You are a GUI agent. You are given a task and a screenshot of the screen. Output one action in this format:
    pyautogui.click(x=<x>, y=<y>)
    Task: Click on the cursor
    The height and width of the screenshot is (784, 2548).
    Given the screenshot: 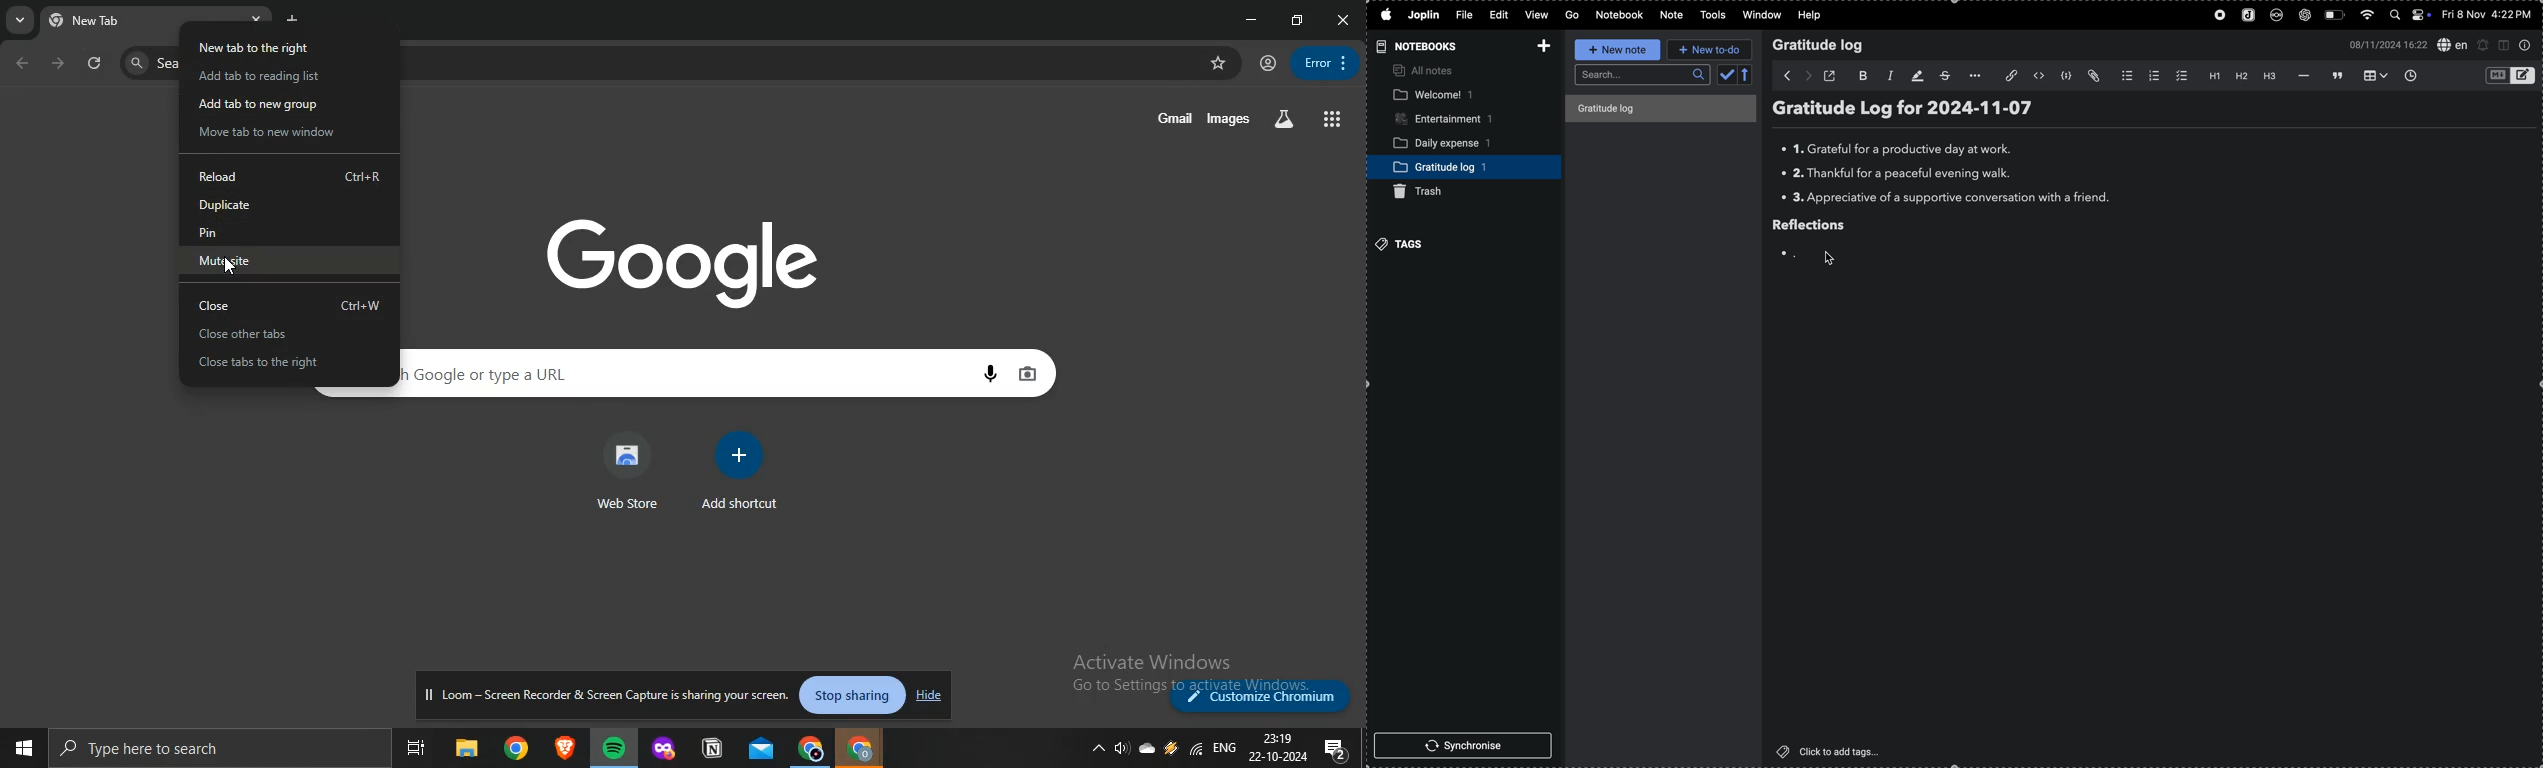 What is the action you would take?
    pyautogui.click(x=1837, y=261)
    